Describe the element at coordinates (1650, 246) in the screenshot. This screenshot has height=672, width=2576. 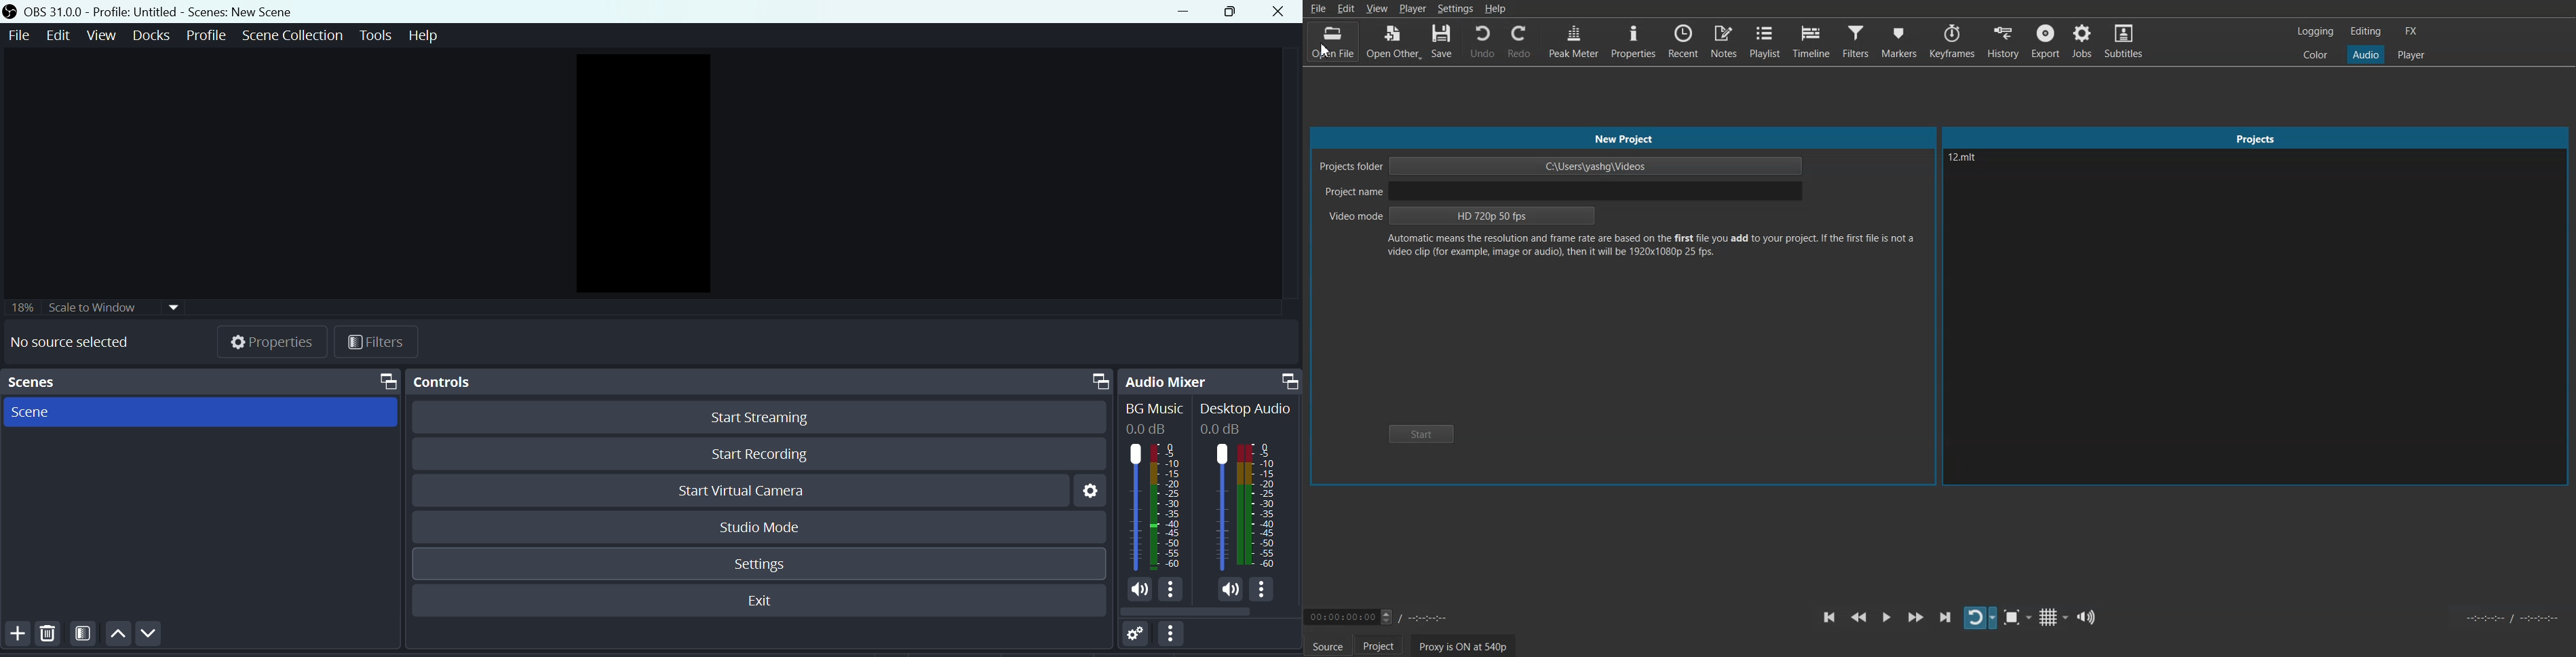
I see `Text 2` at that location.